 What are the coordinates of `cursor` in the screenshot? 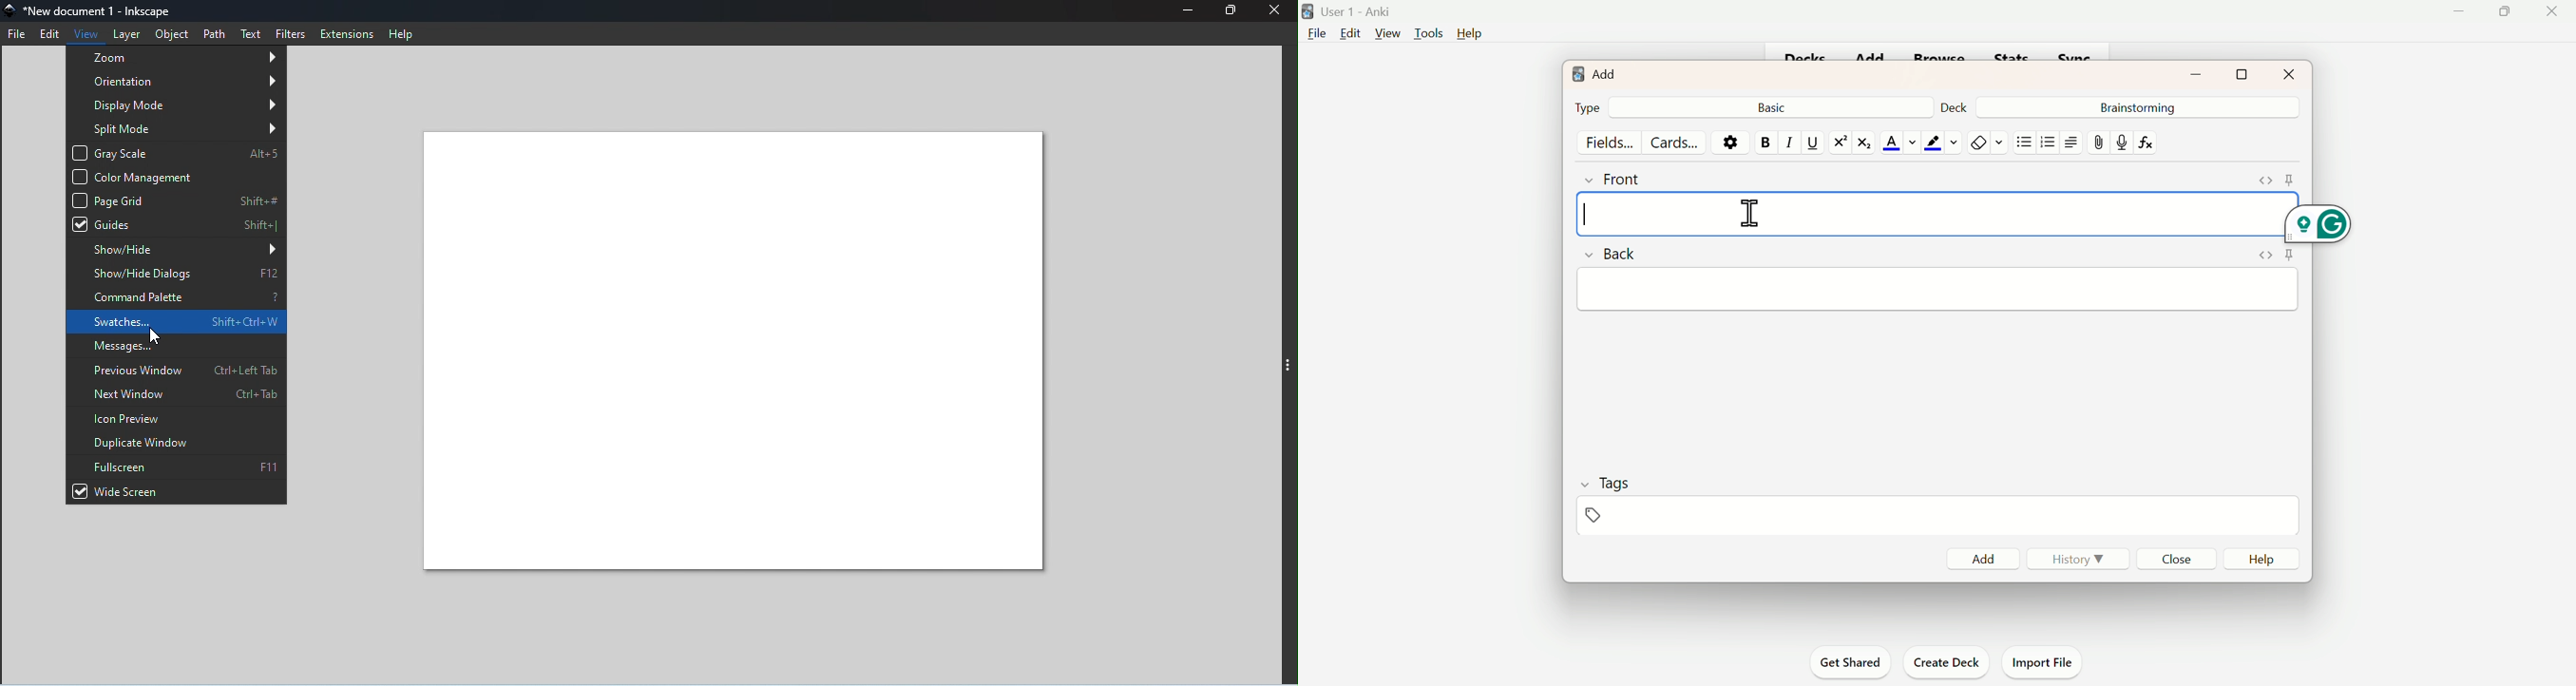 It's located at (1745, 212).